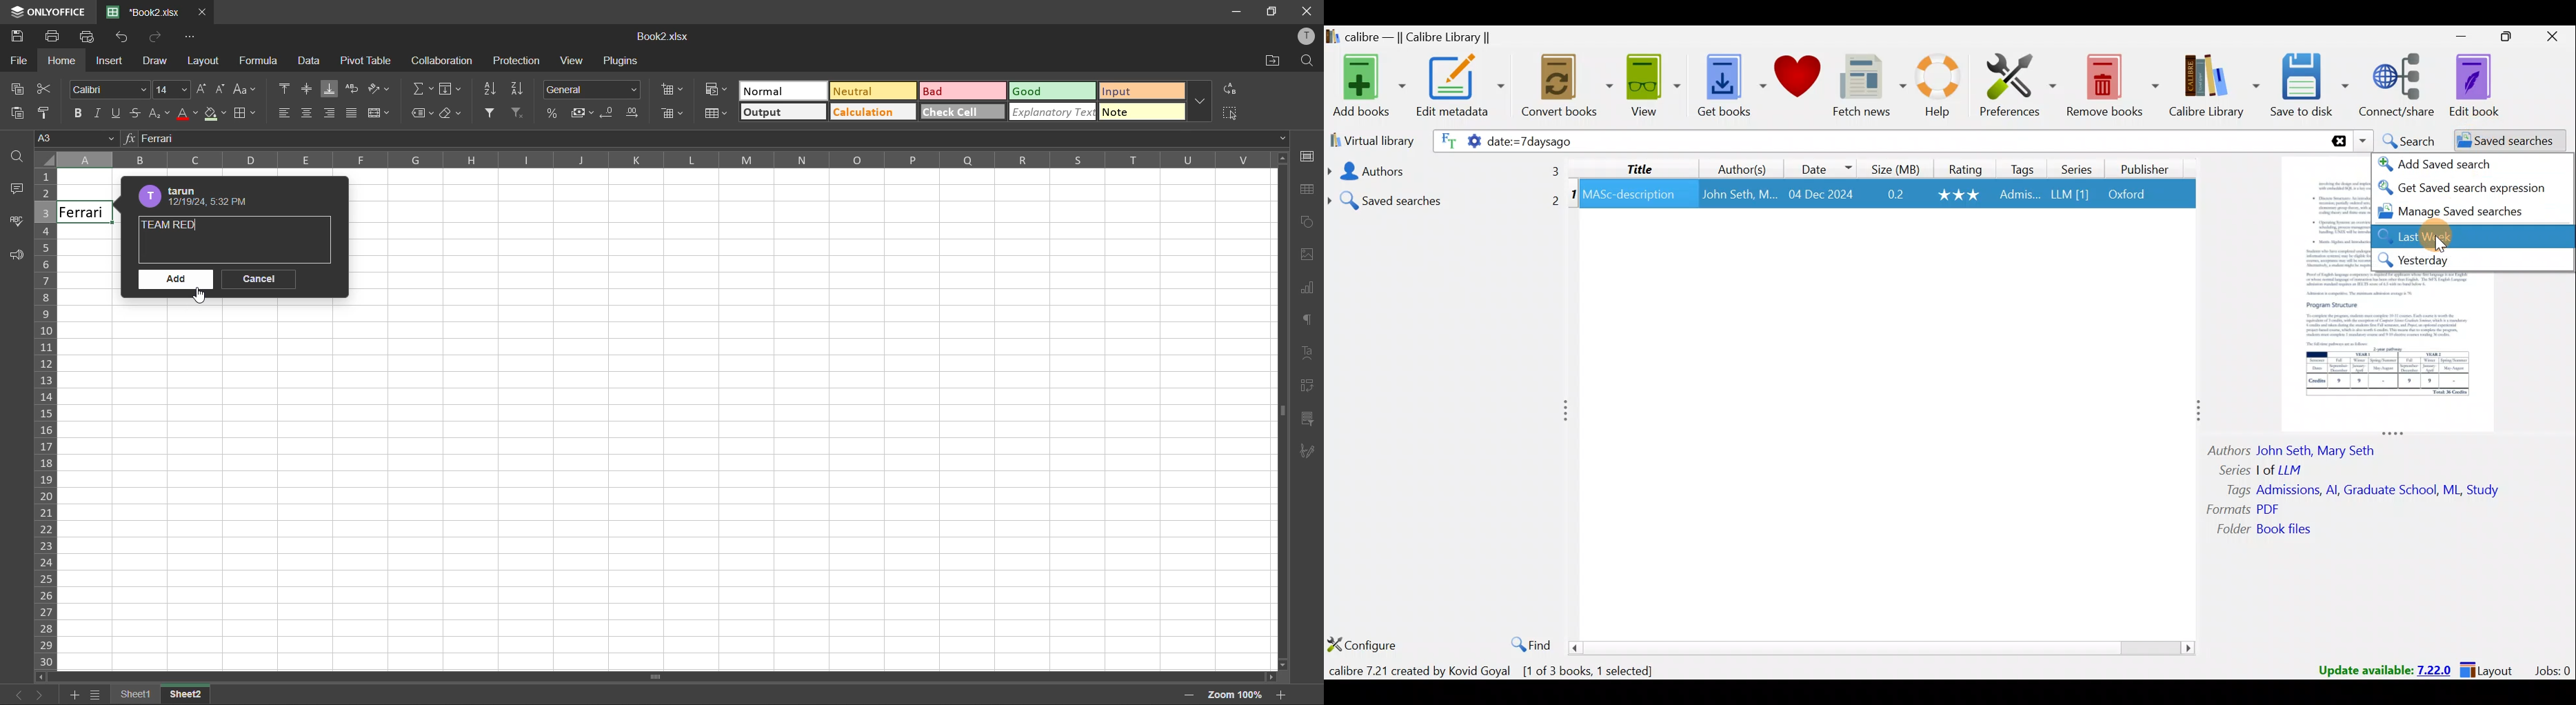 This screenshot has height=728, width=2576. I want to click on sheet 2, so click(188, 695).